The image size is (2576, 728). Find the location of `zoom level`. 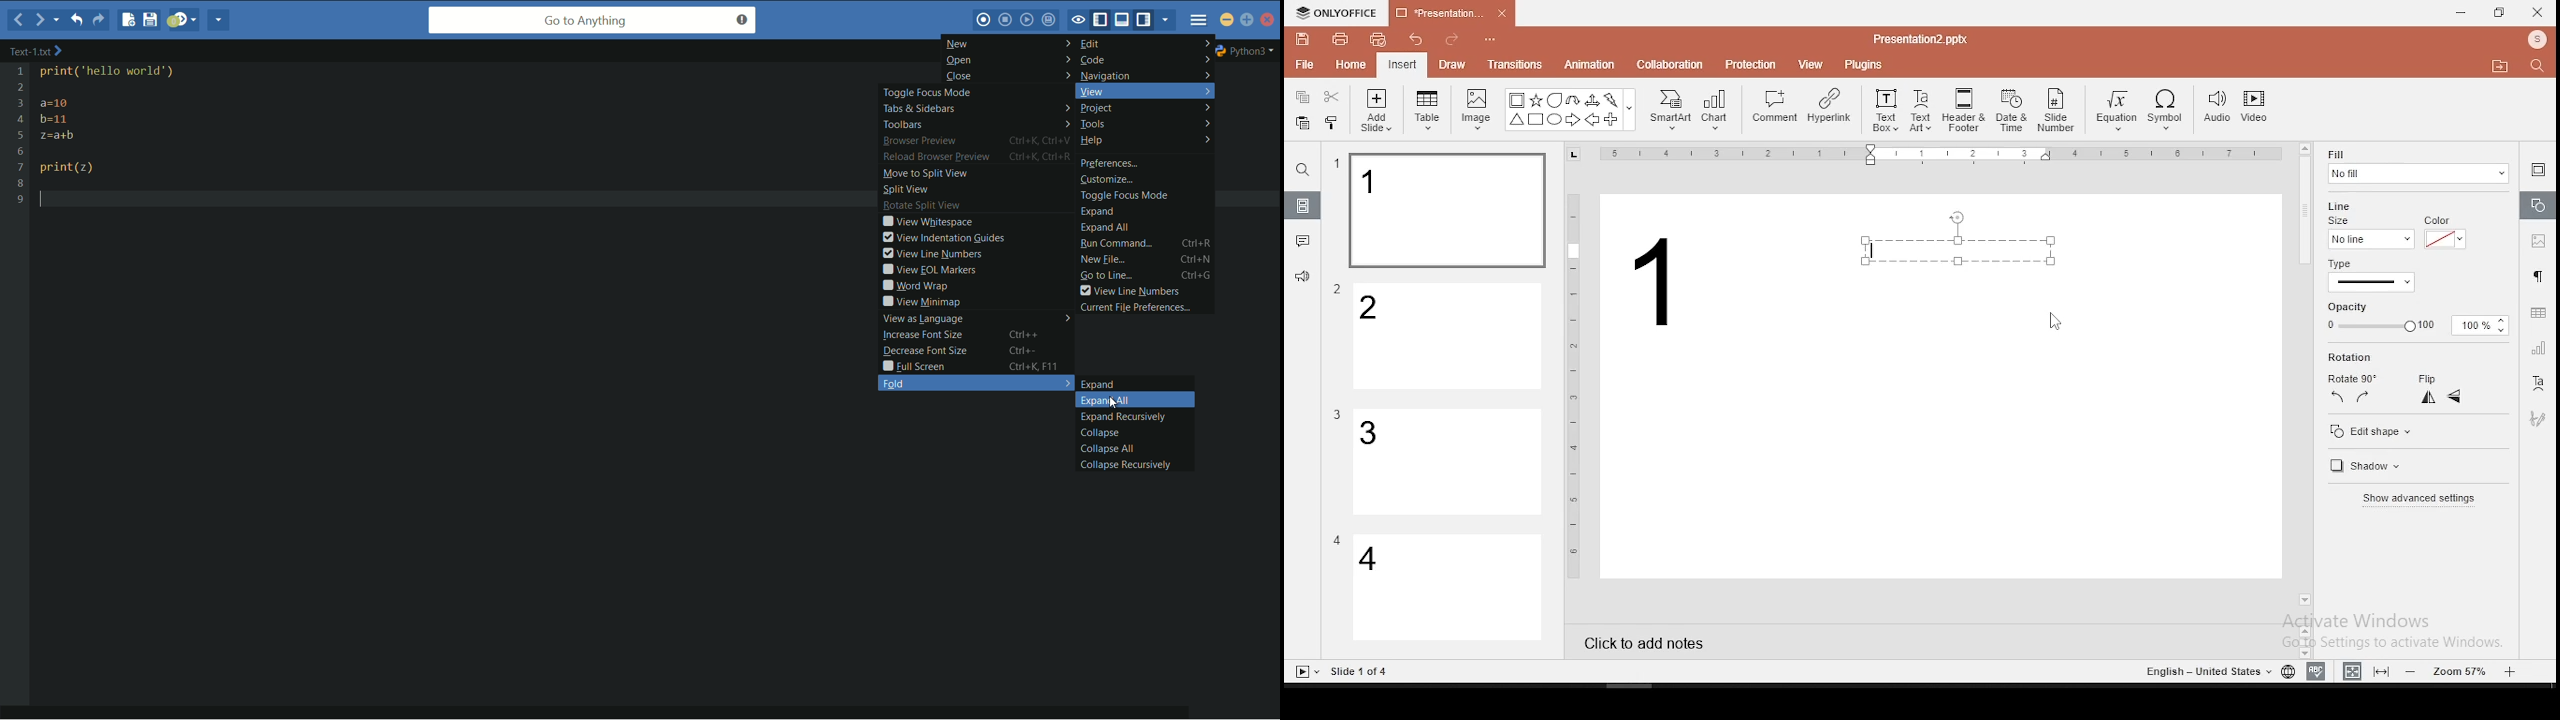

zoom level is located at coordinates (2463, 670).